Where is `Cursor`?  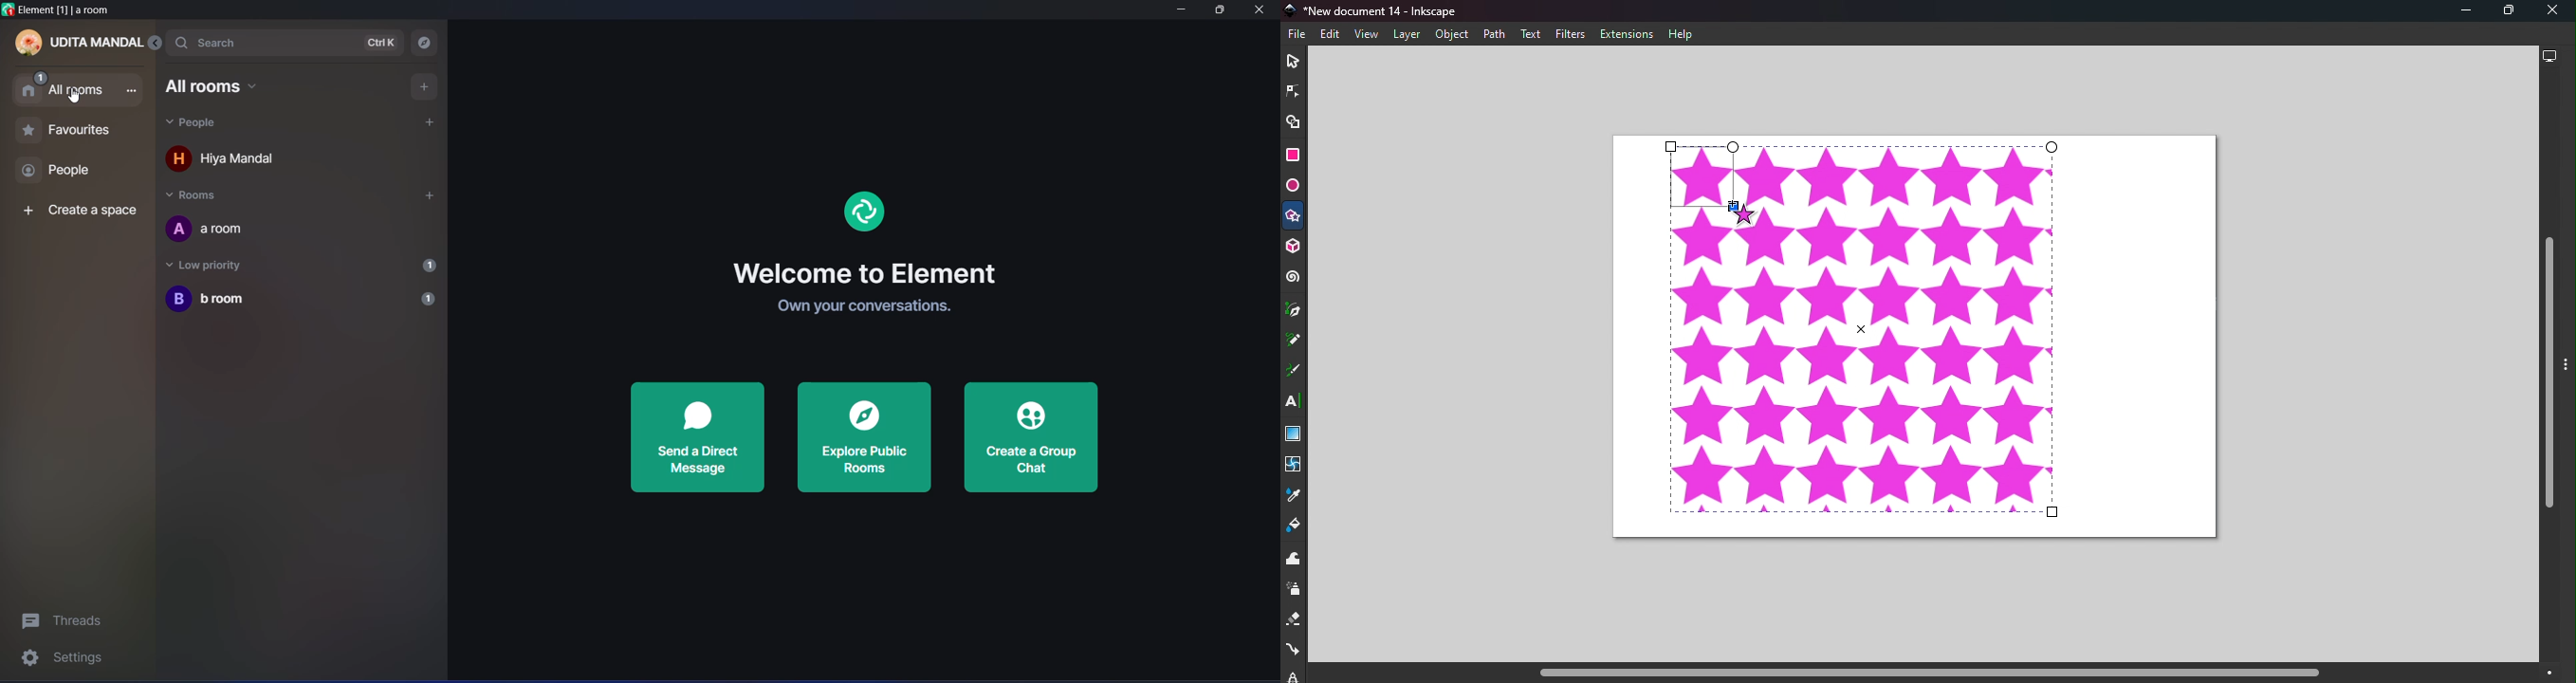 Cursor is located at coordinates (1738, 210).